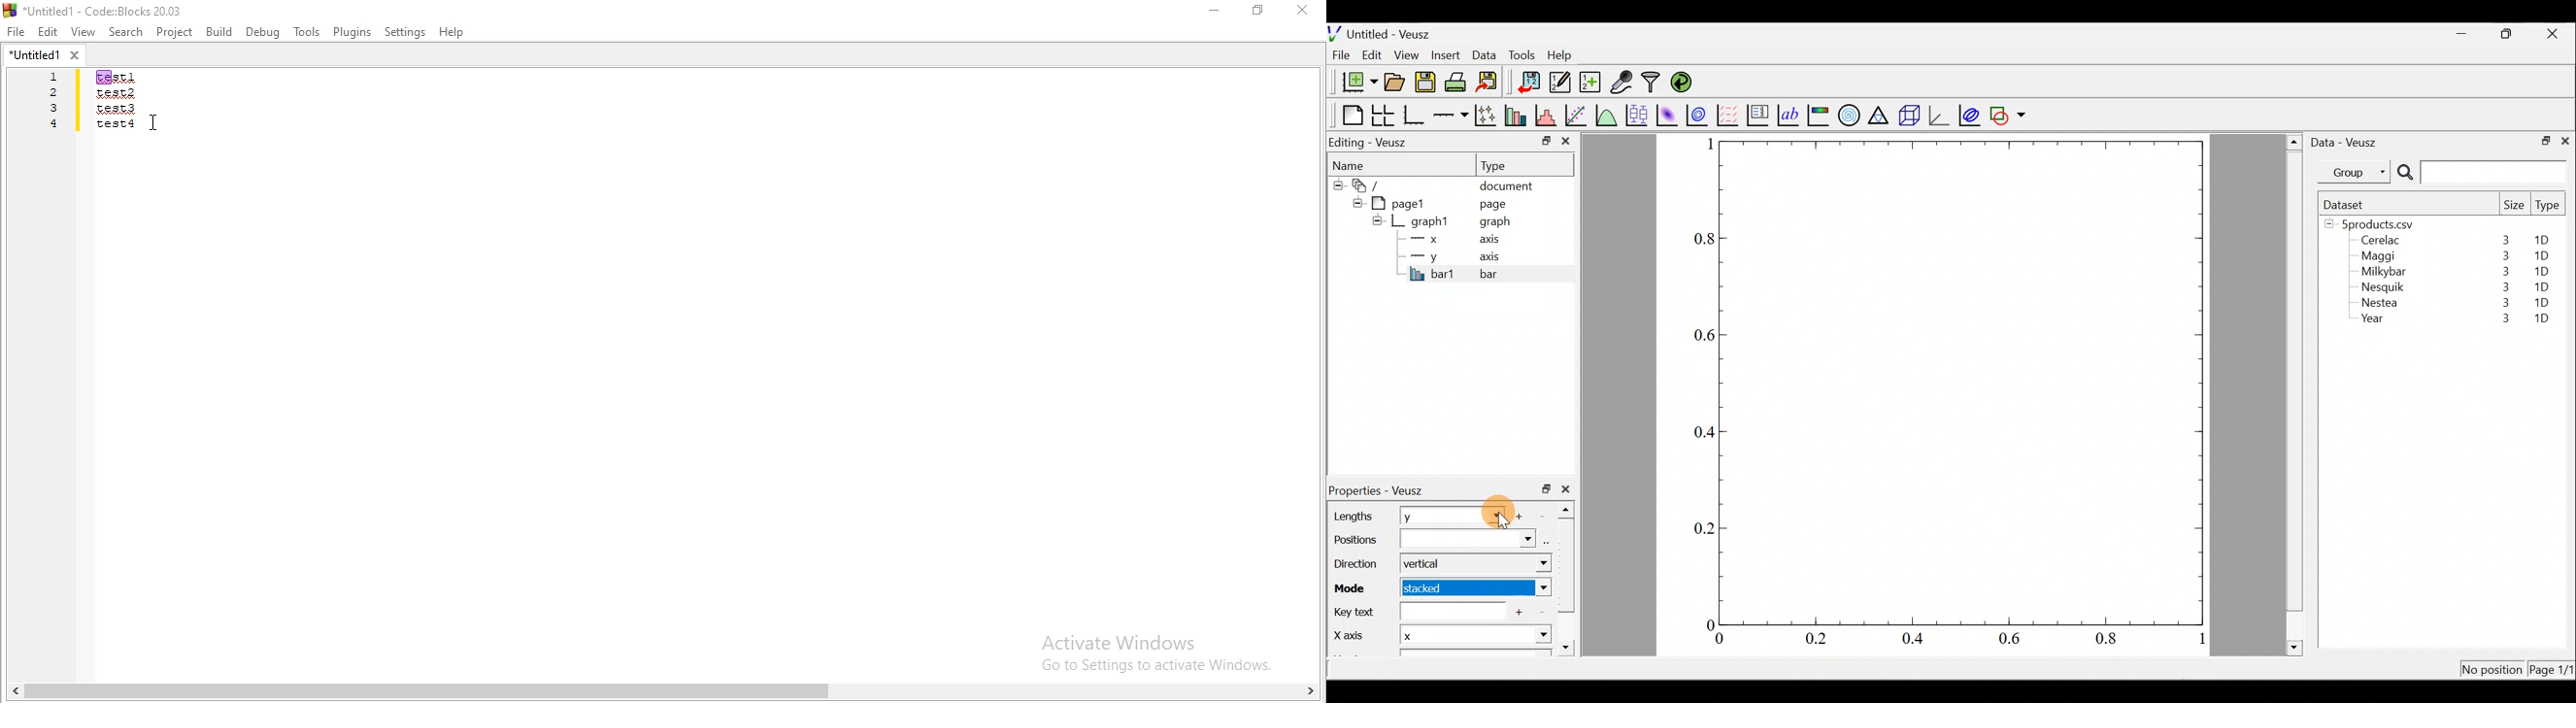 The width and height of the screenshot is (2576, 728). Describe the element at coordinates (2503, 256) in the screenshot. I see `3` at that location.